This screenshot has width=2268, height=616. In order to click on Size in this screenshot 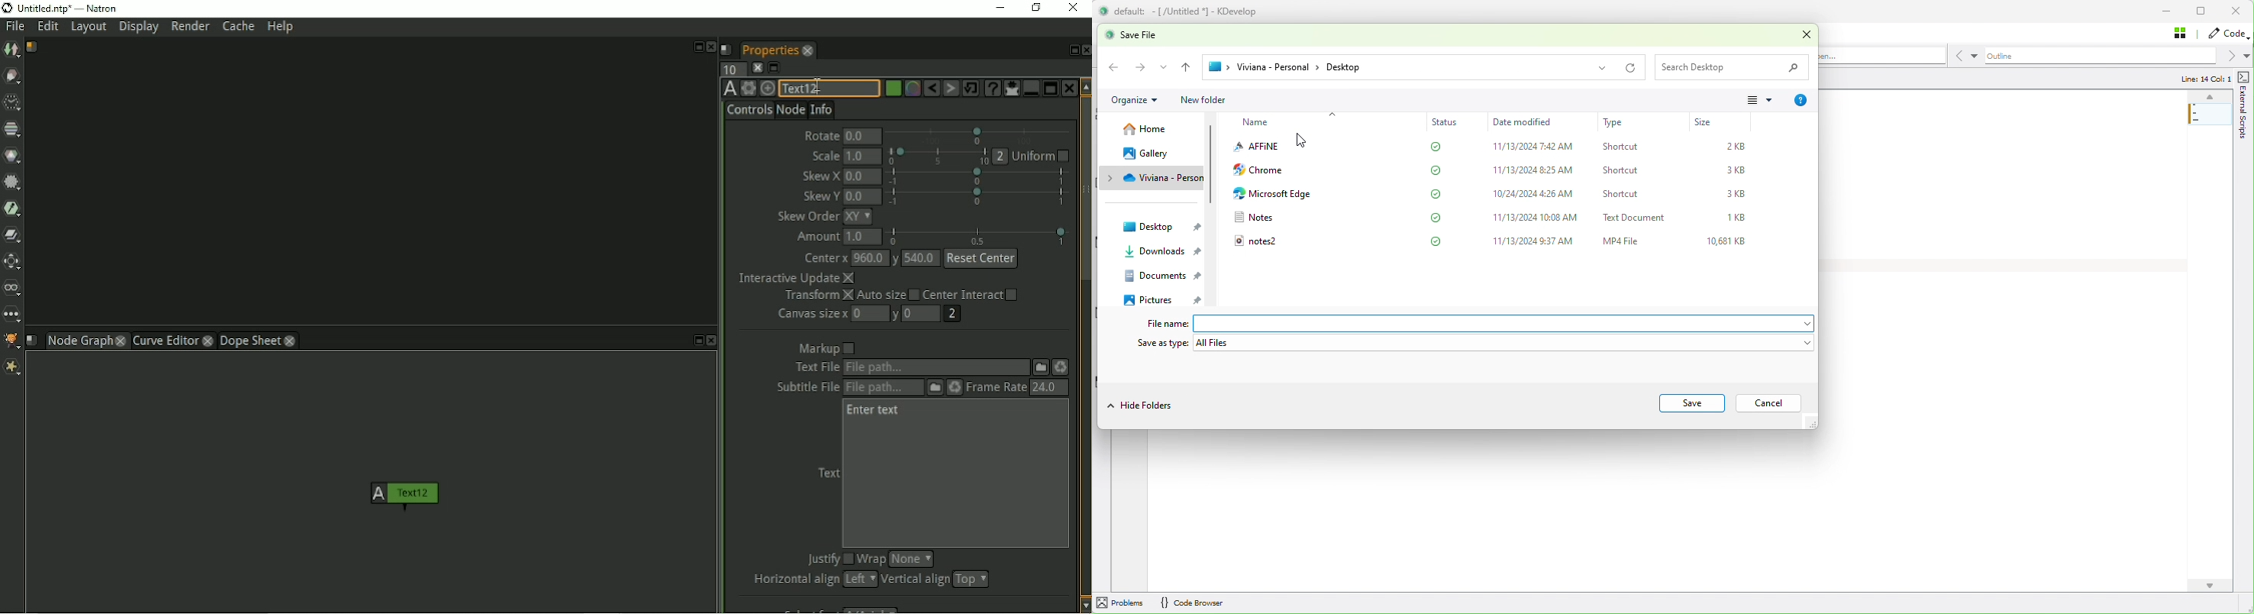, I will do `click(1704, 122)`.